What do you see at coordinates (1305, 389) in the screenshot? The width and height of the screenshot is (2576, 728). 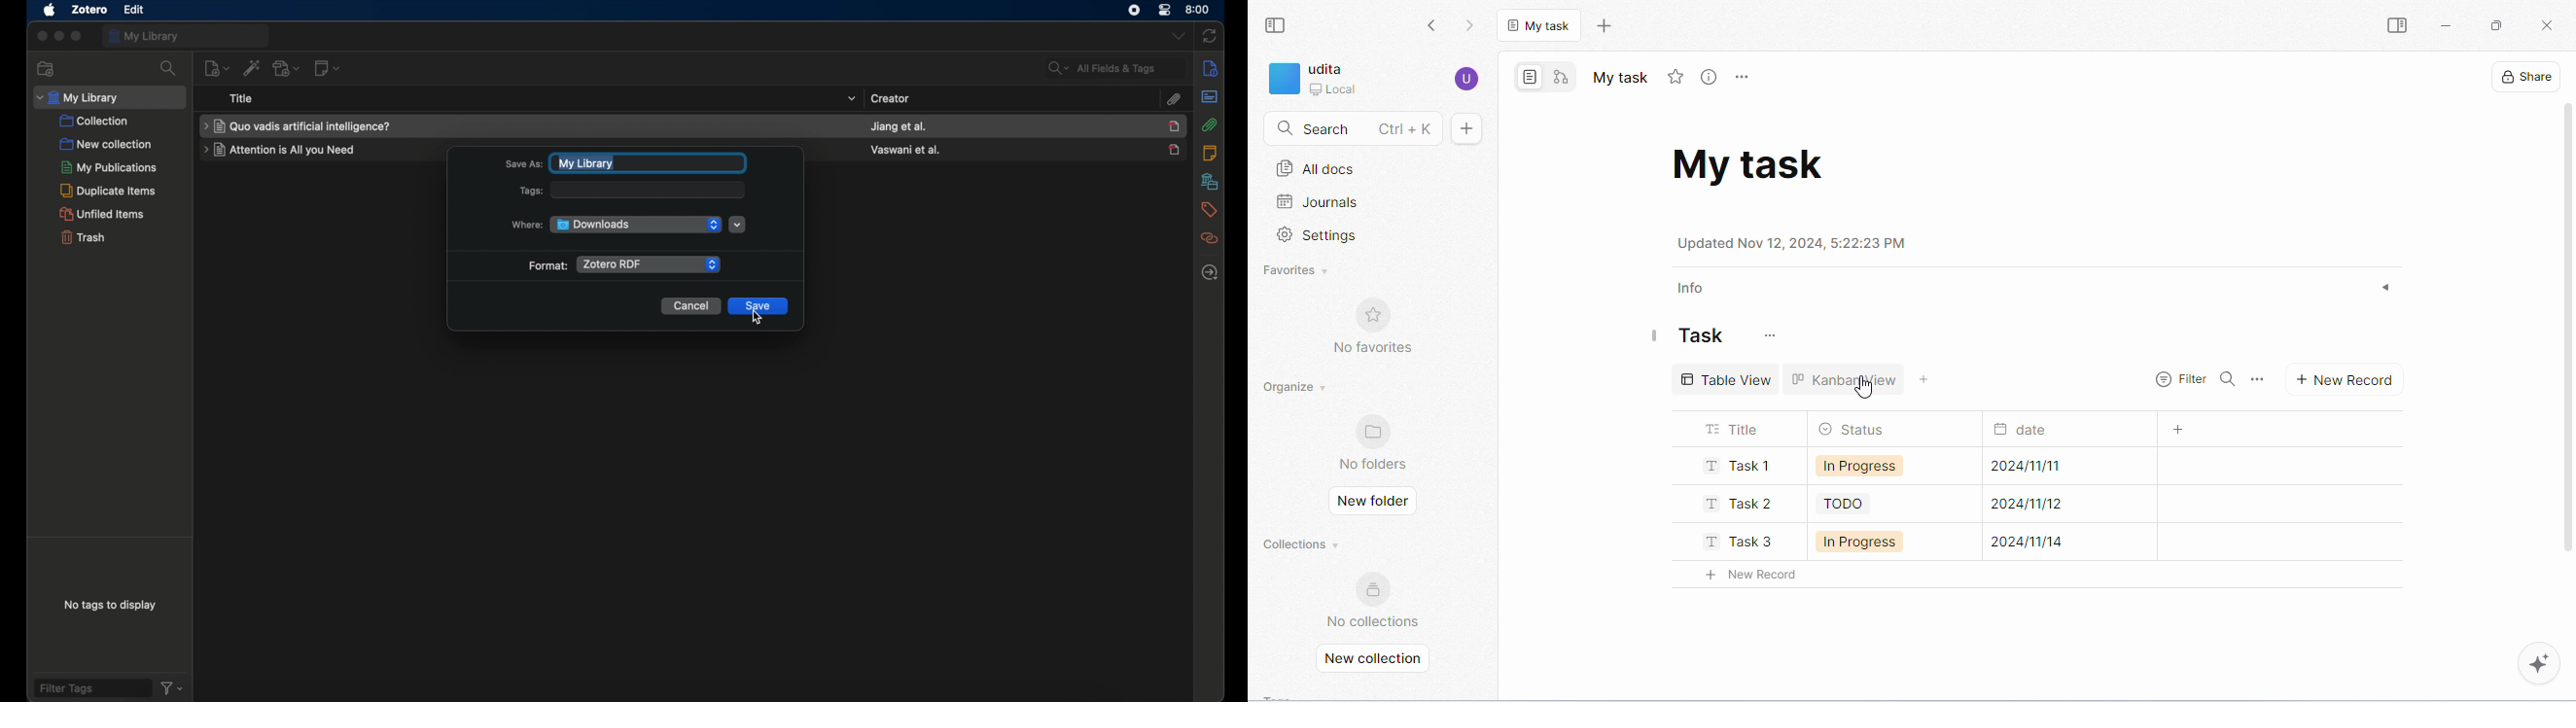 I see `organize` at bounding box center [1305, 389].